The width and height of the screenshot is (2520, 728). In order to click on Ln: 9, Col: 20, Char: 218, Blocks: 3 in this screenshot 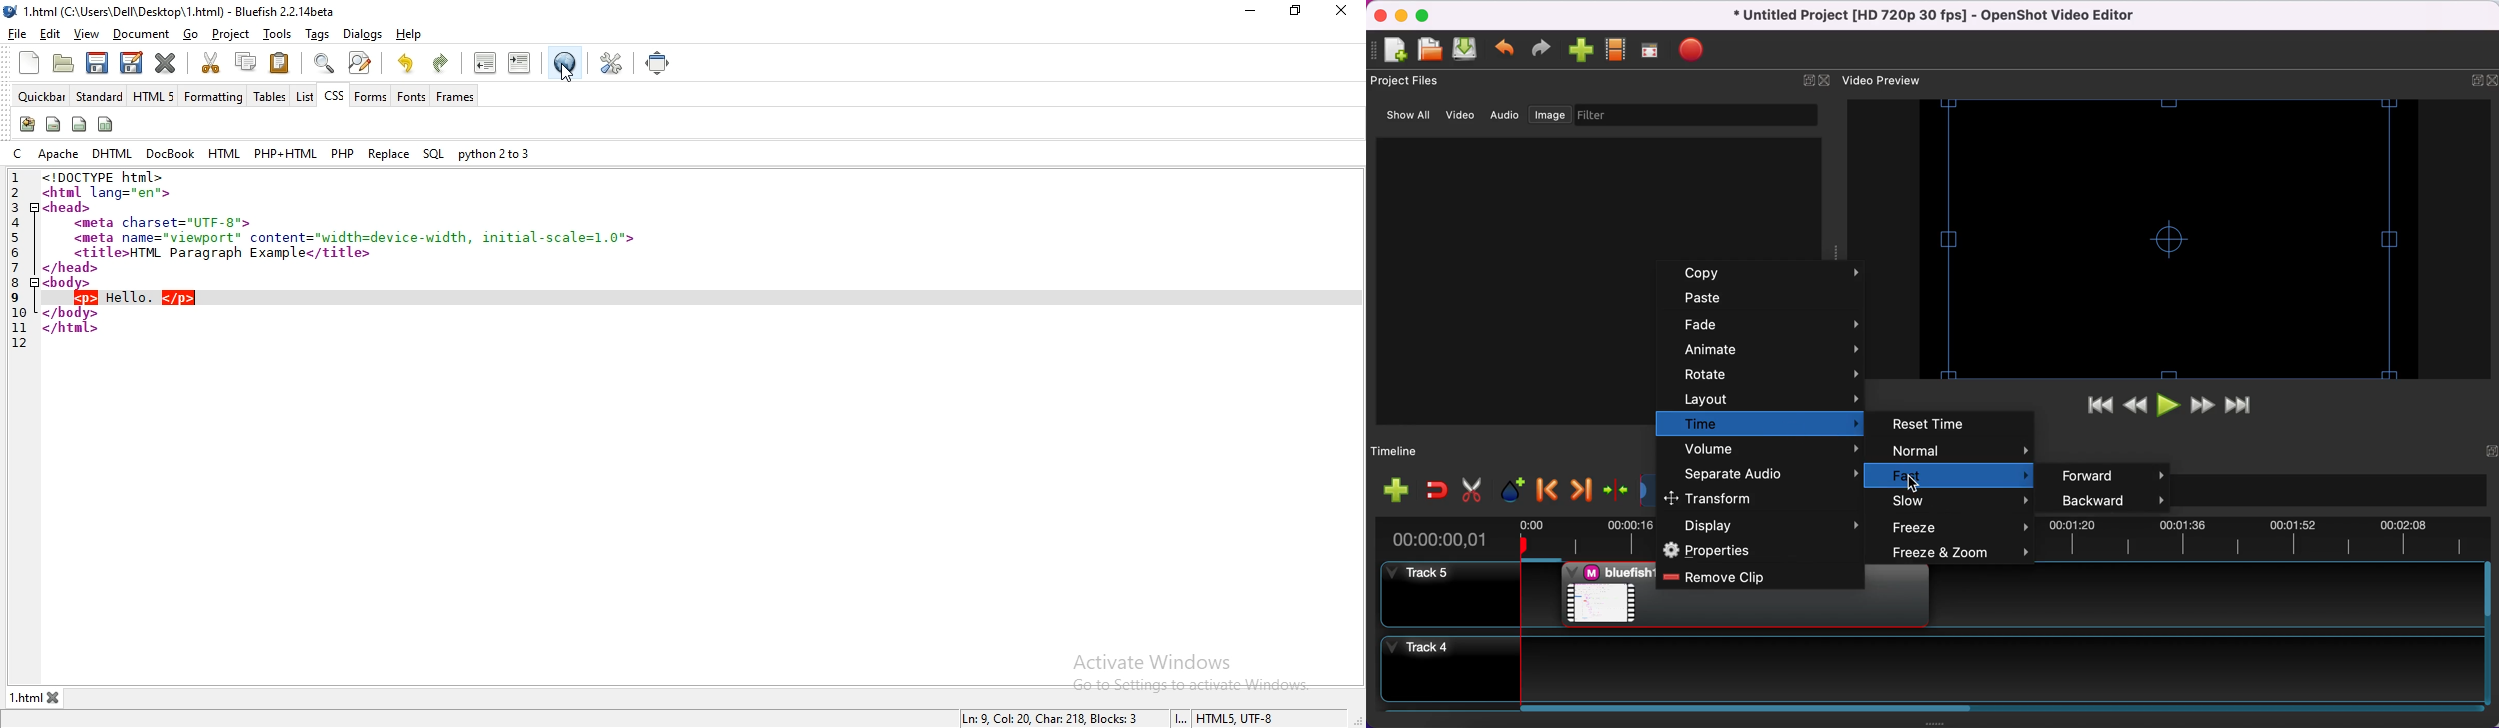, I will do `click(1053, 719)`.